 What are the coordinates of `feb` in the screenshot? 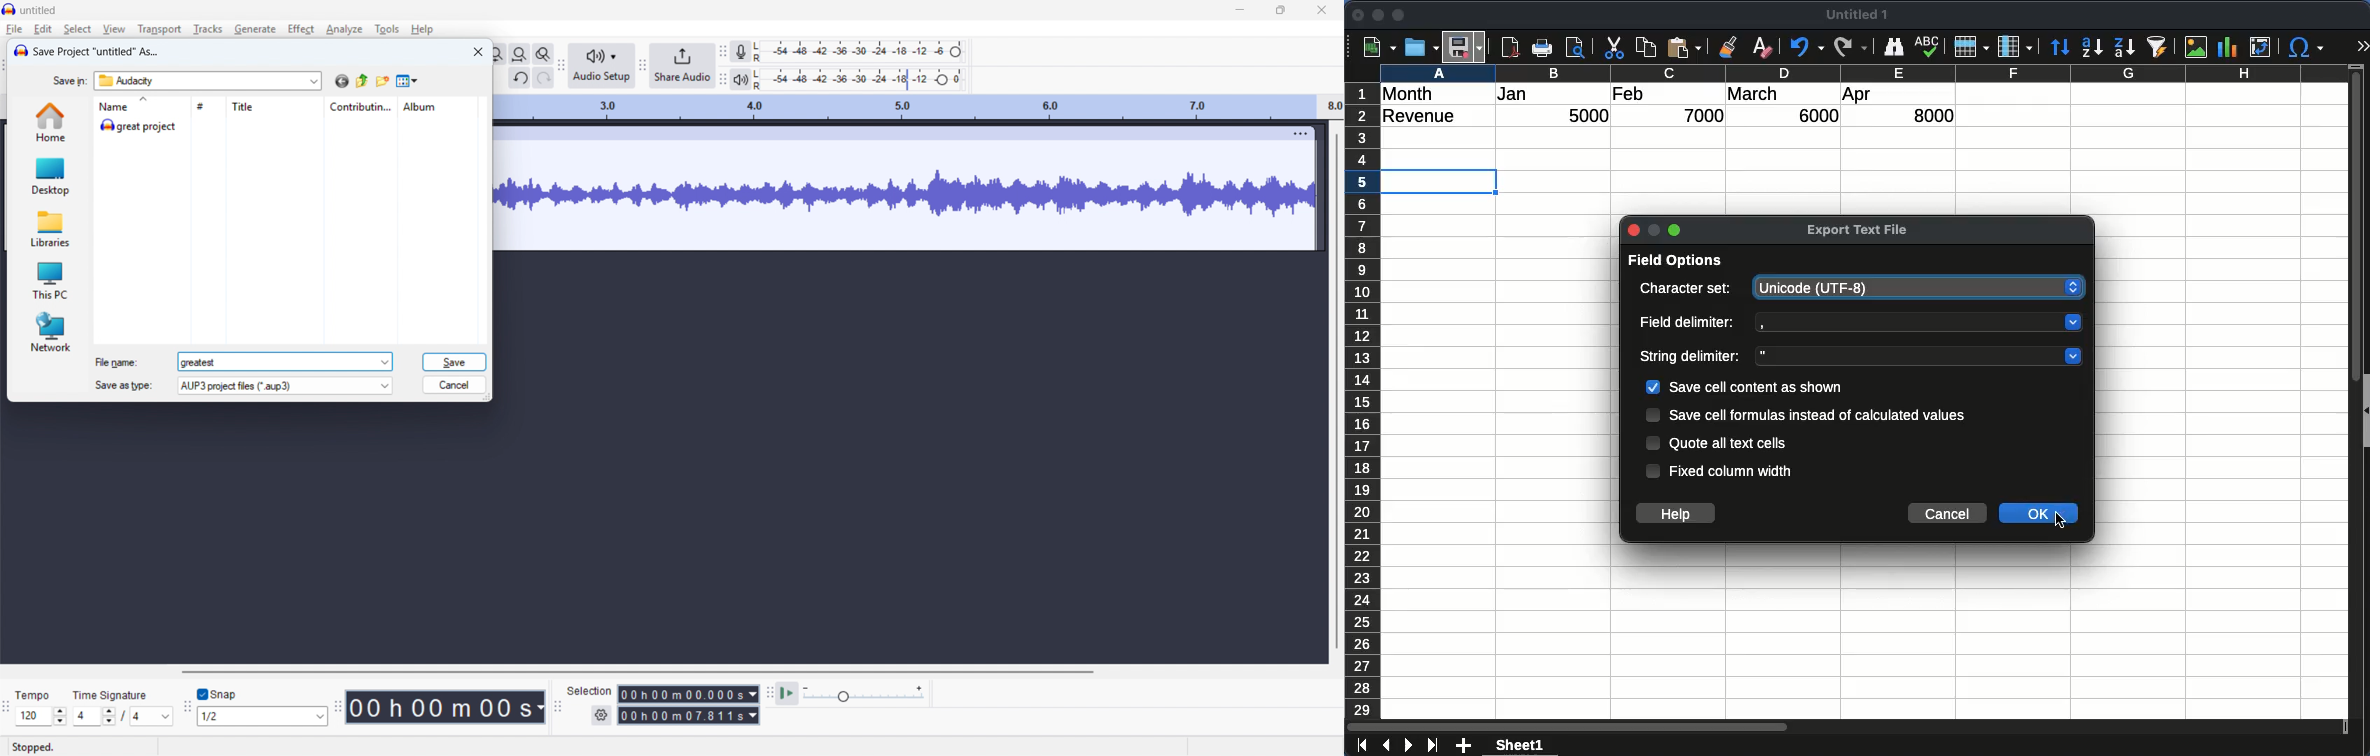 It's located at (1628, 93).